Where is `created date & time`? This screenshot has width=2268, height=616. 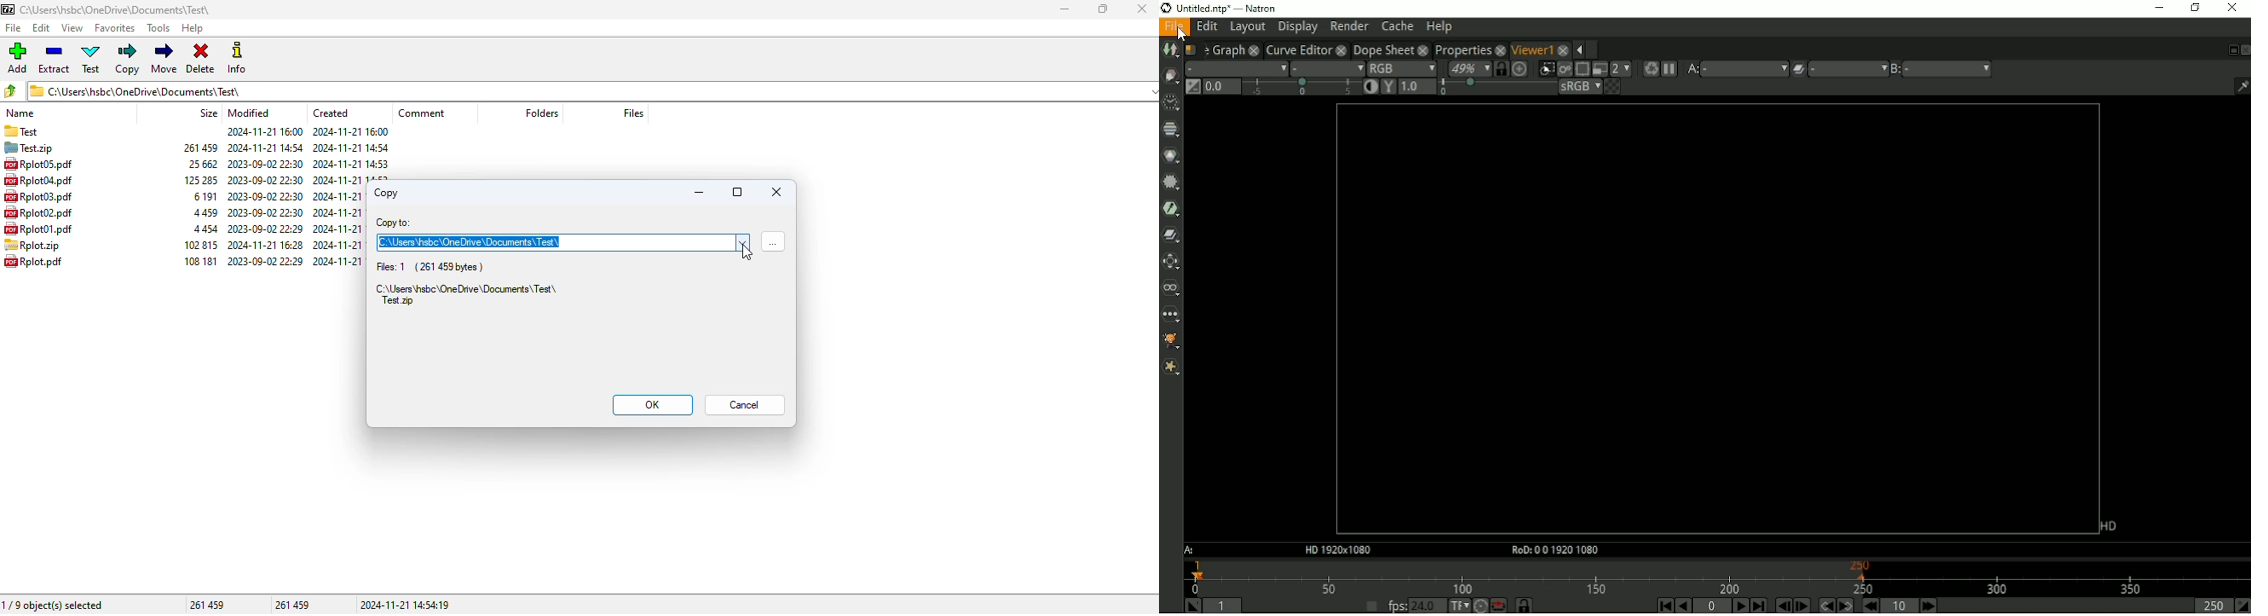 created date & time is located at coordinates (339, 229).